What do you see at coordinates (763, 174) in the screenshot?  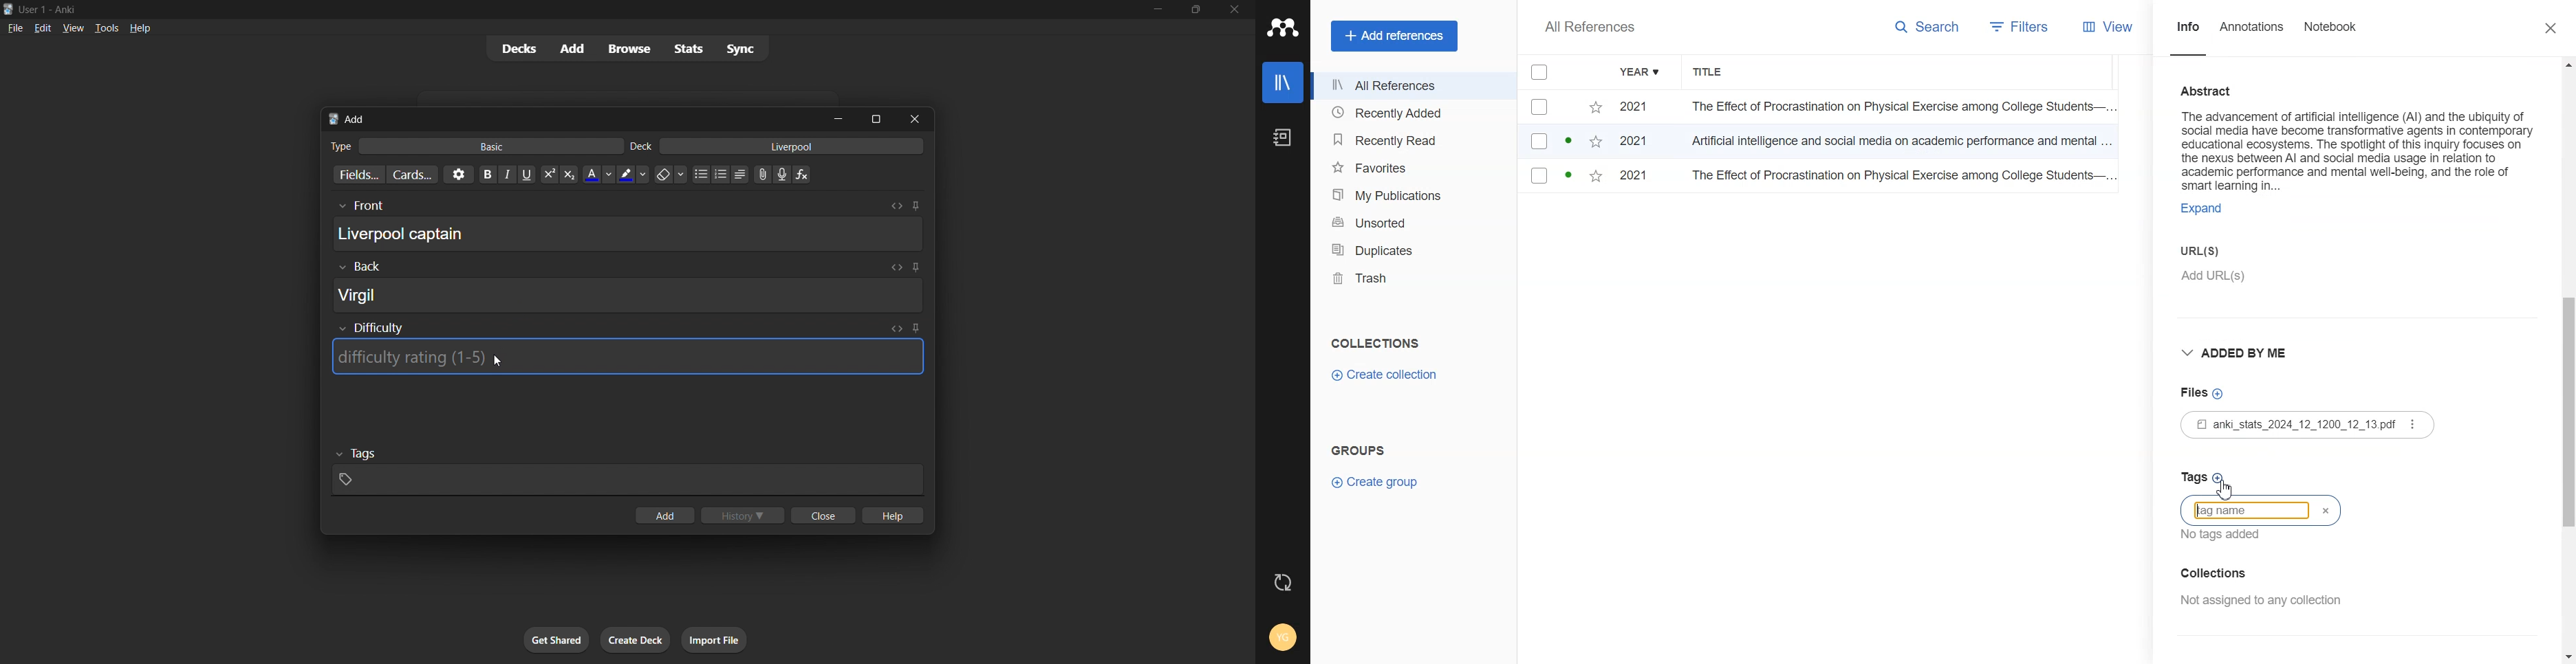 I see `Upload file` at bounding box center [763, 174].